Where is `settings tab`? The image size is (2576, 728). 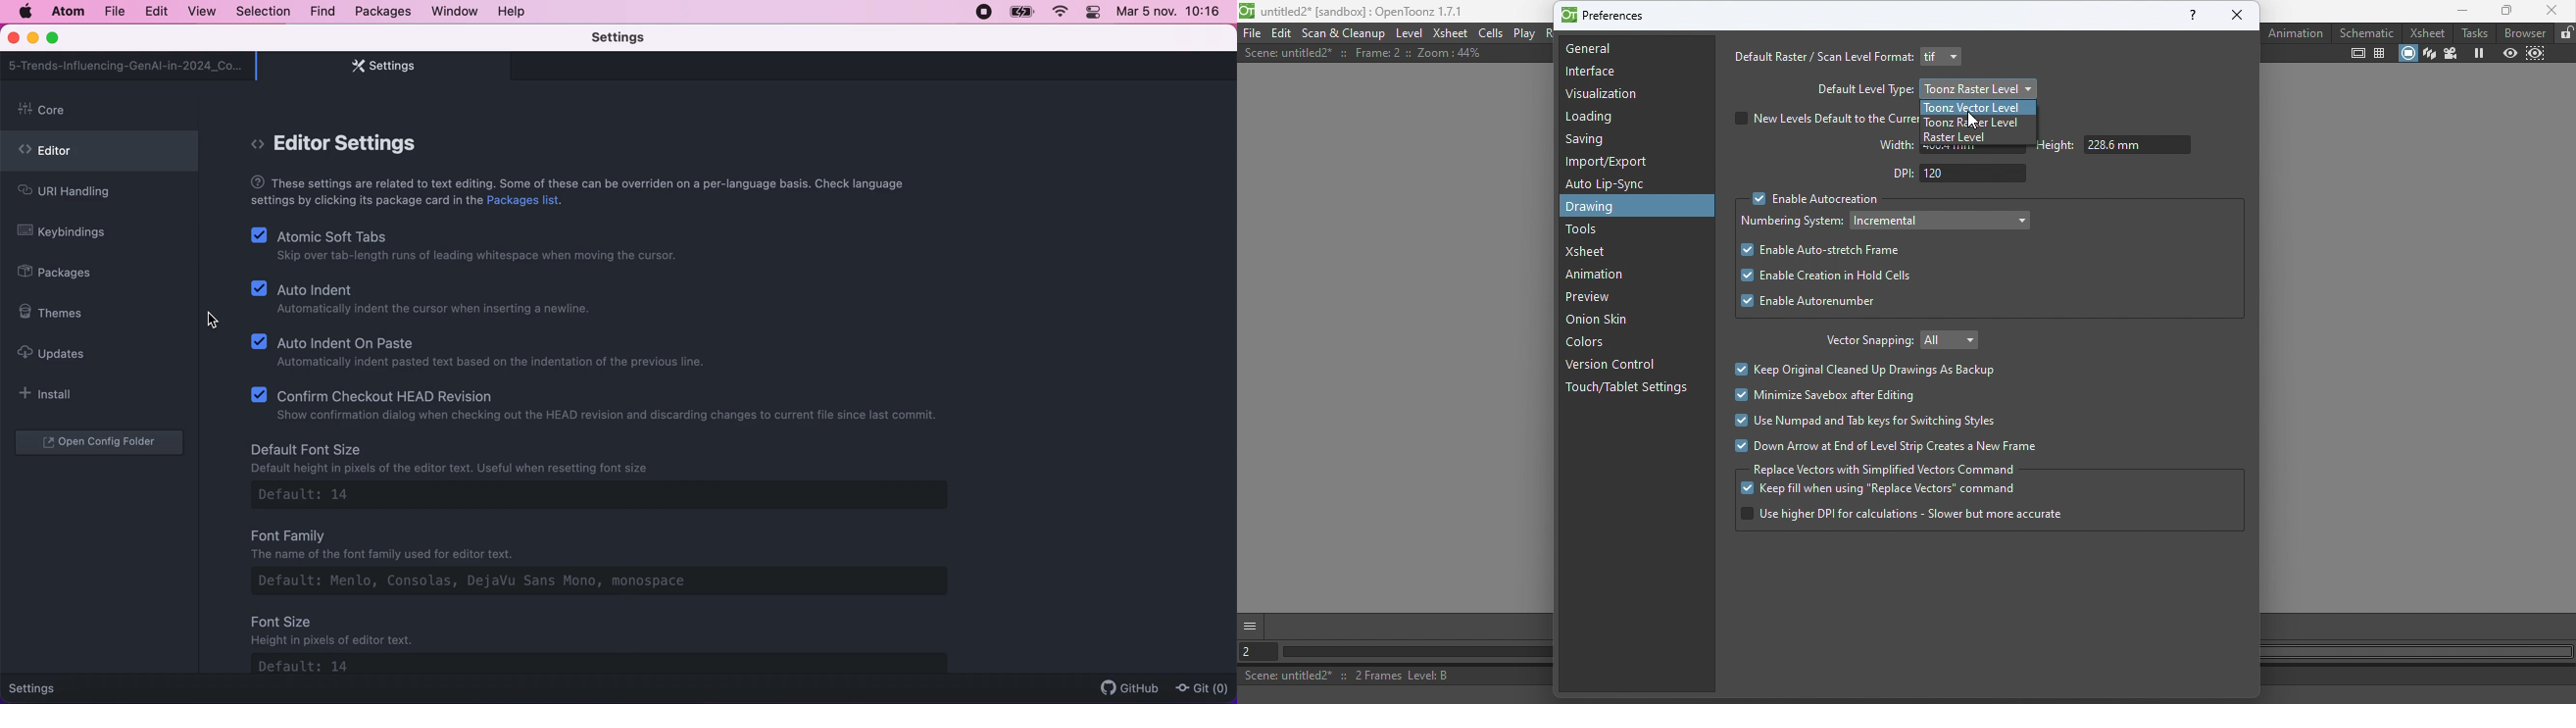
settings tab is located at coordinates (378, 66).